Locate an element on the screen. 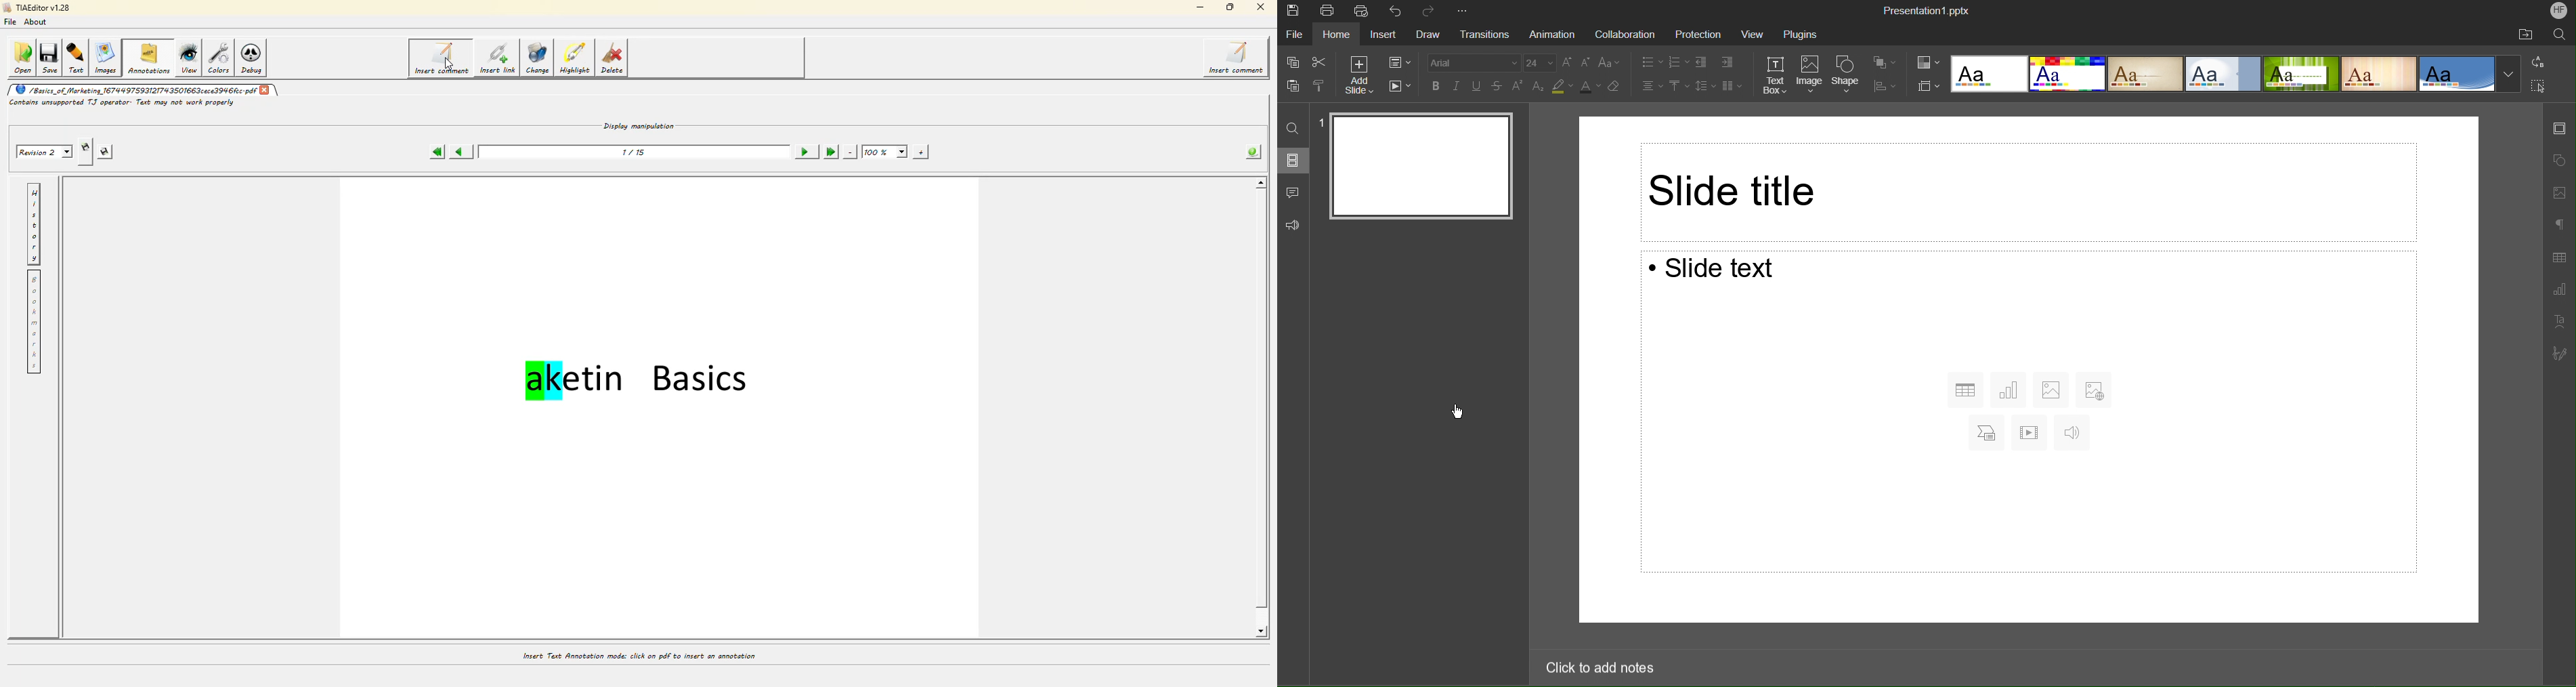  font color is located at coordinates (1591, 88).